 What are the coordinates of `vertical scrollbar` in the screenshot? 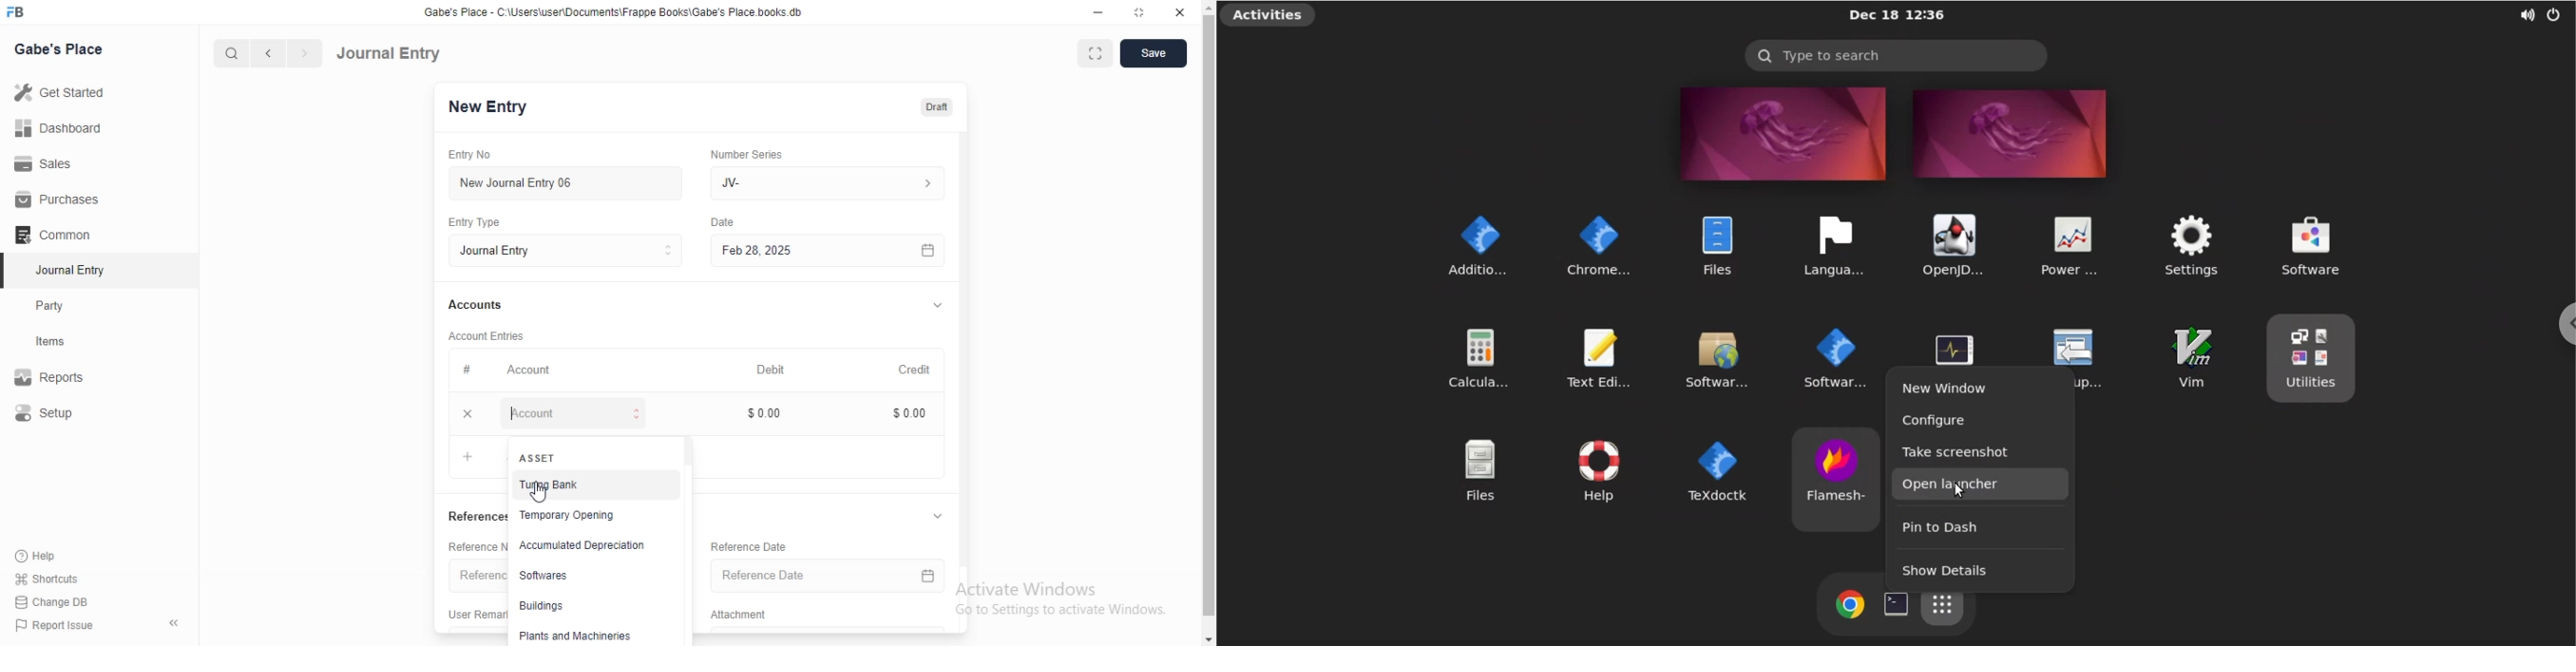 It's located at (971, 347).